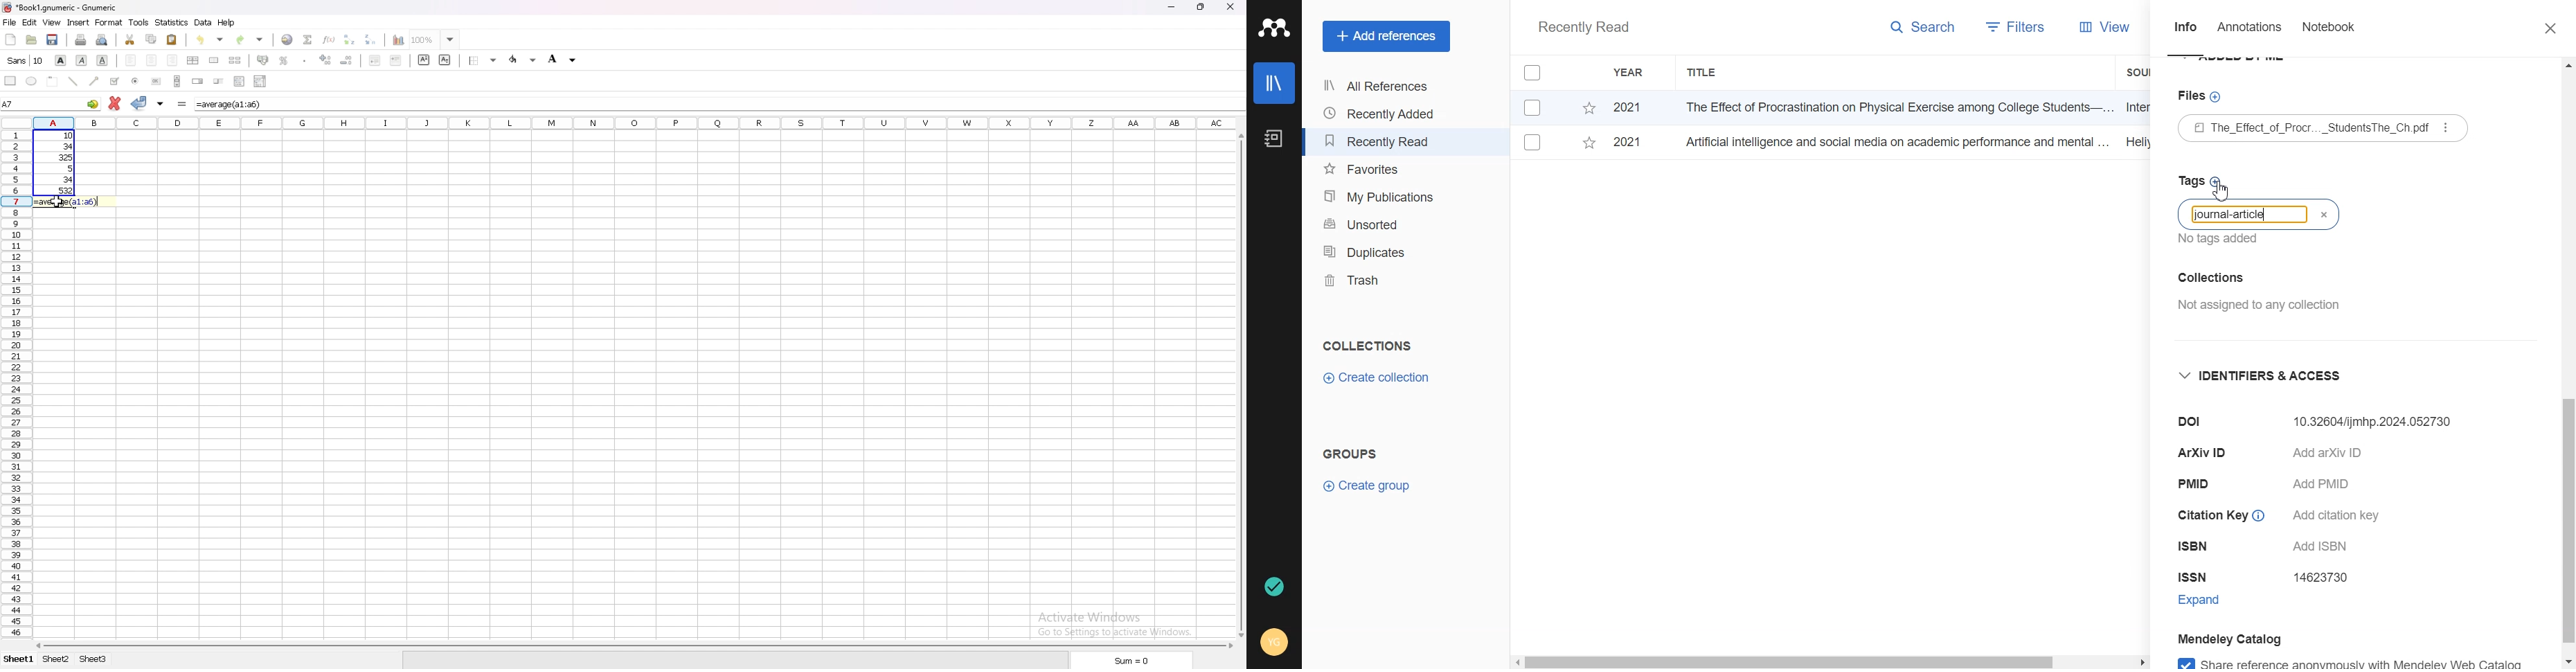 The height and width of the screenshot is (672, 2576). I want to click on open, so click(31, 40).